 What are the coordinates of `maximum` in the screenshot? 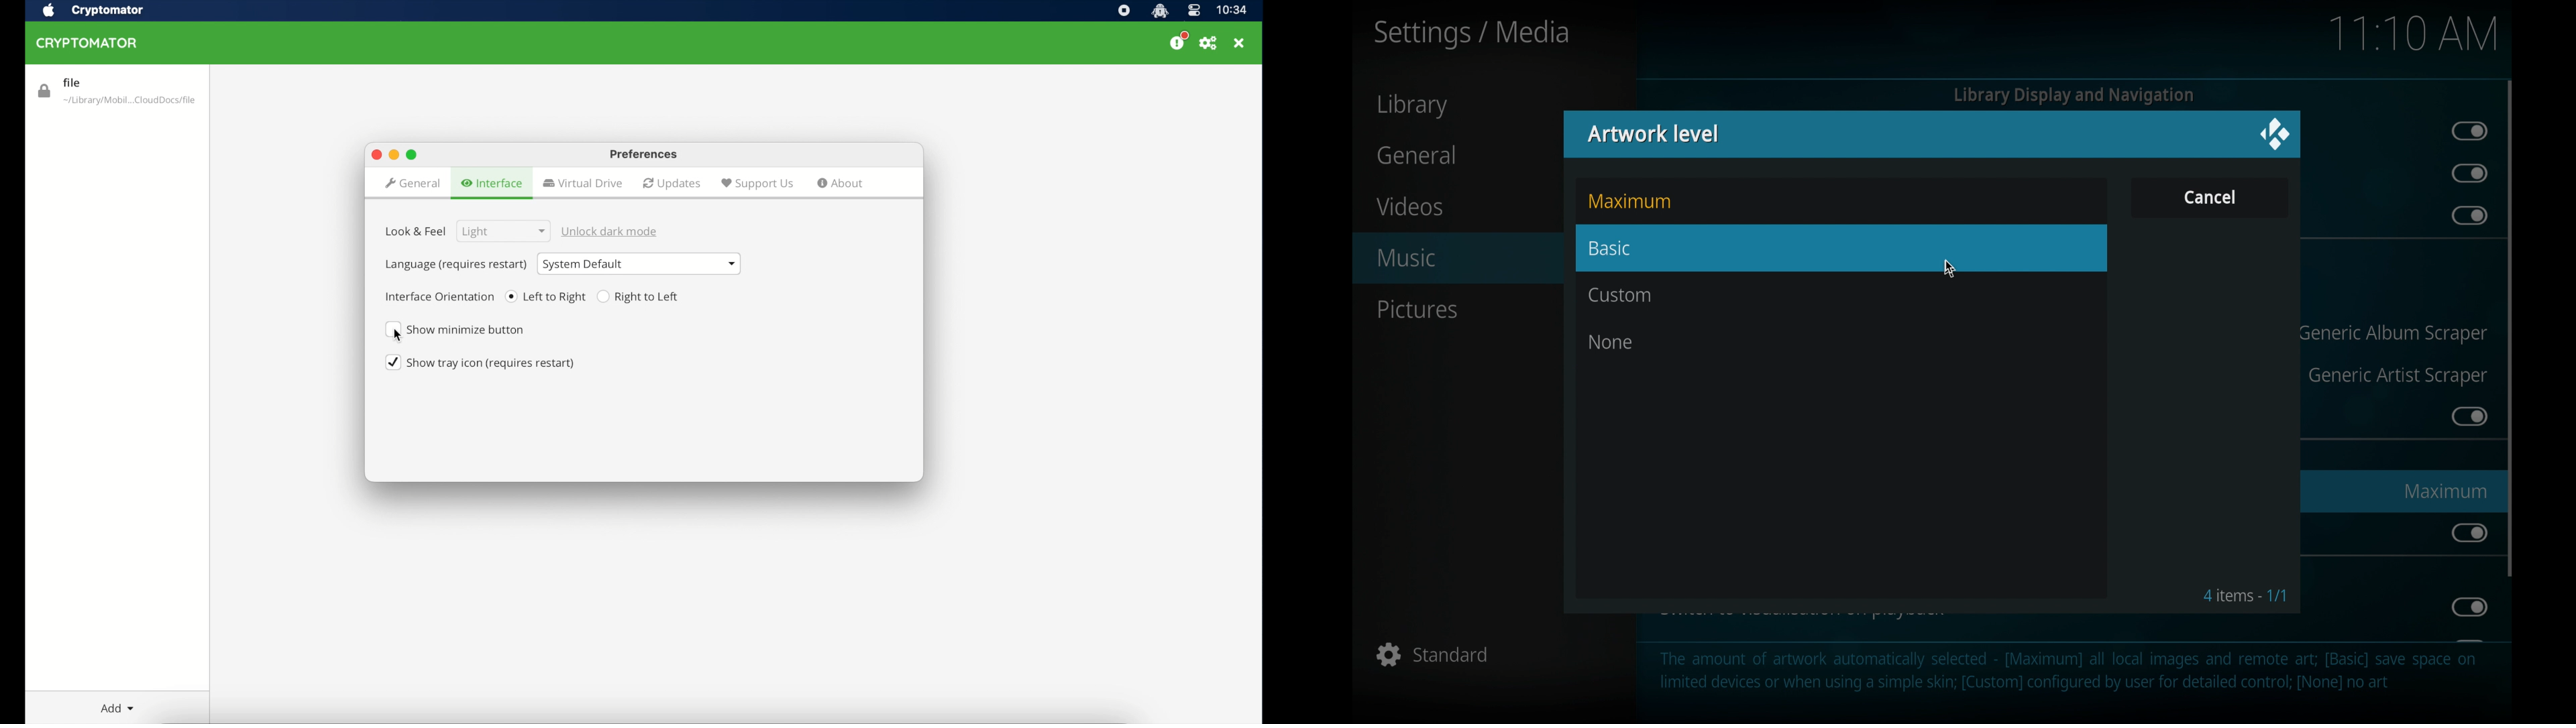 It's located at (1629, 201).